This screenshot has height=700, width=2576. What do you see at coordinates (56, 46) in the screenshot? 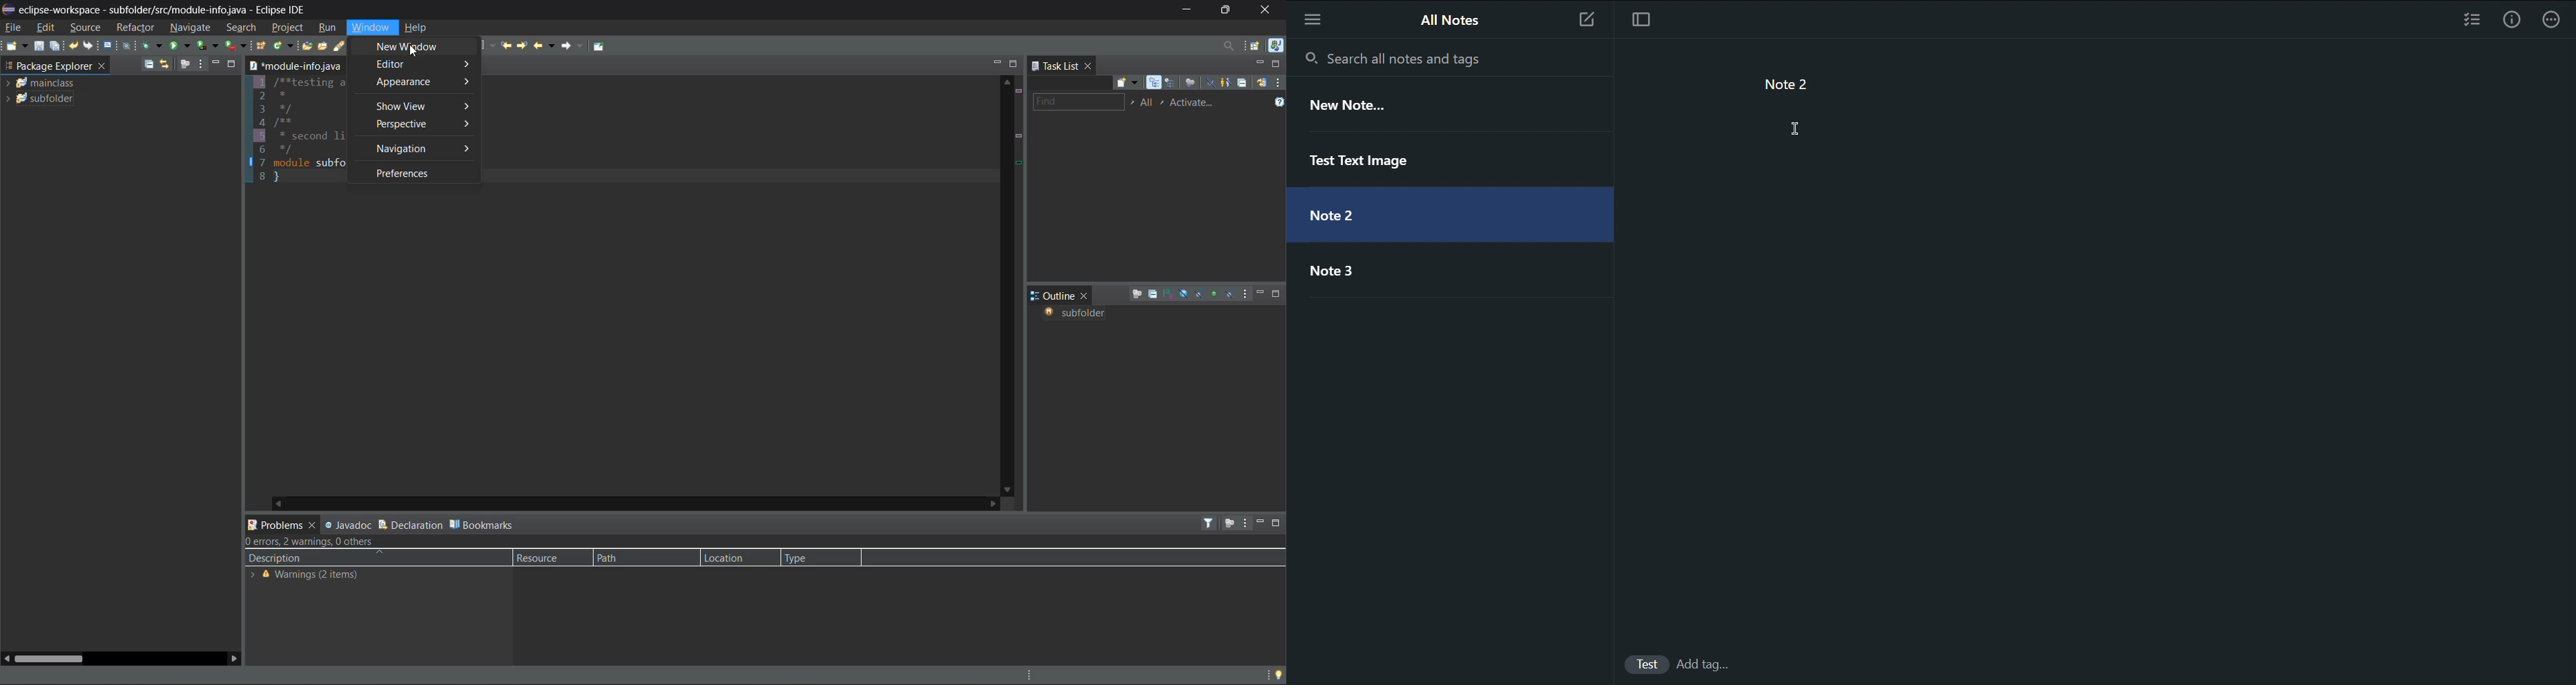
I see `save all` at bounding box center [56, 46].